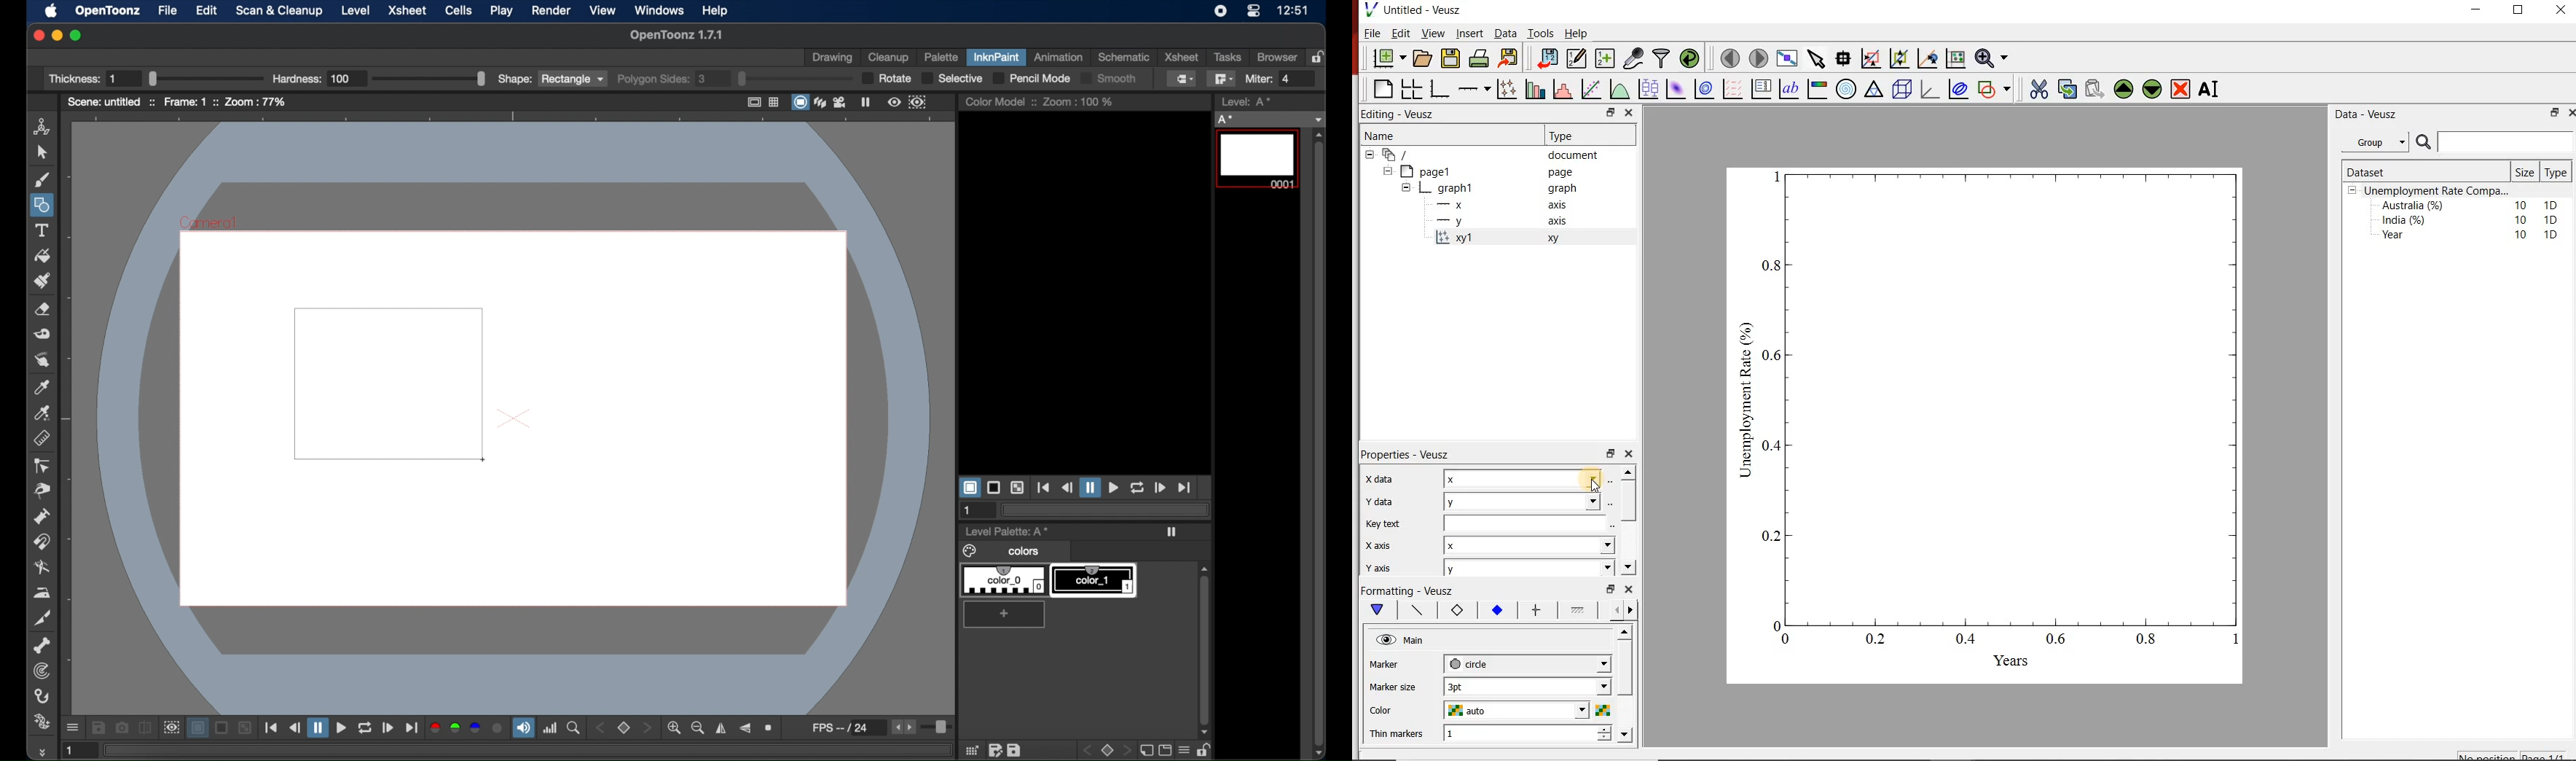 This screenshot has width=2576, height=784. What do you see at coordinates (42, 466) in the screenshot?
I see `ontrol point editor tool` at bounding box center [42, 466].